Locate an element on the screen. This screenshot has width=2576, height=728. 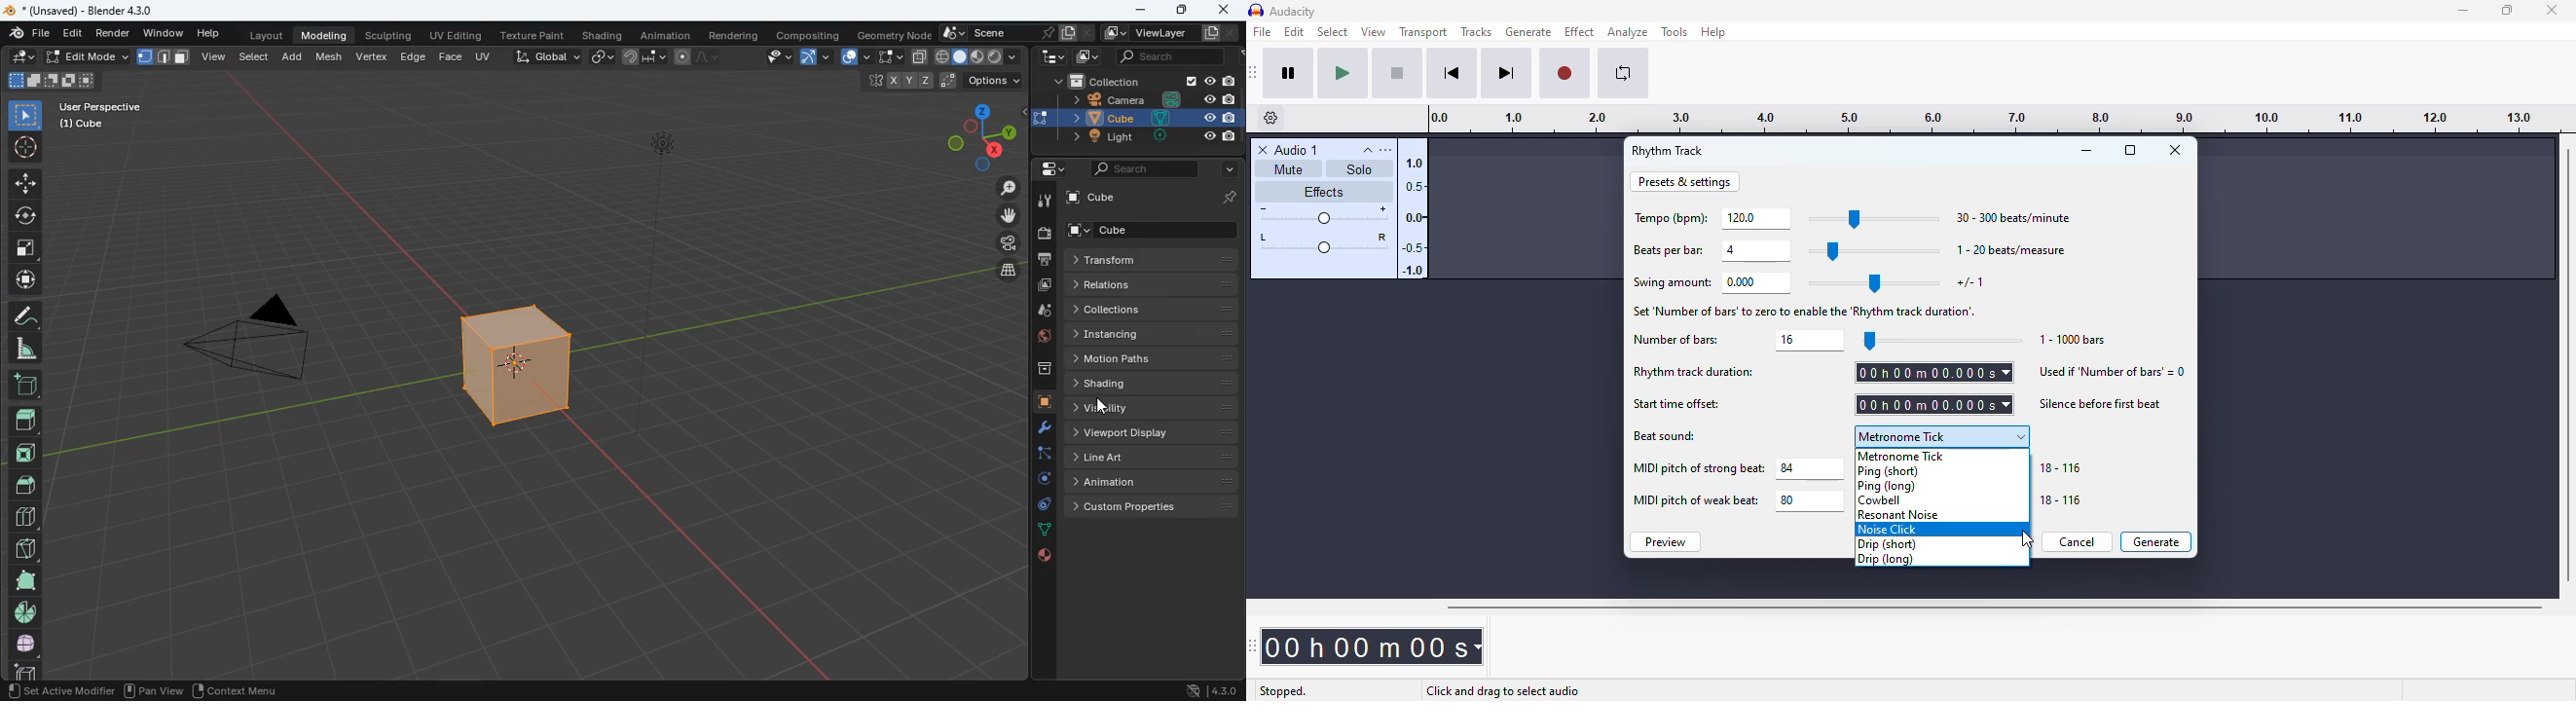
select is located at coordinates (1333, 31).